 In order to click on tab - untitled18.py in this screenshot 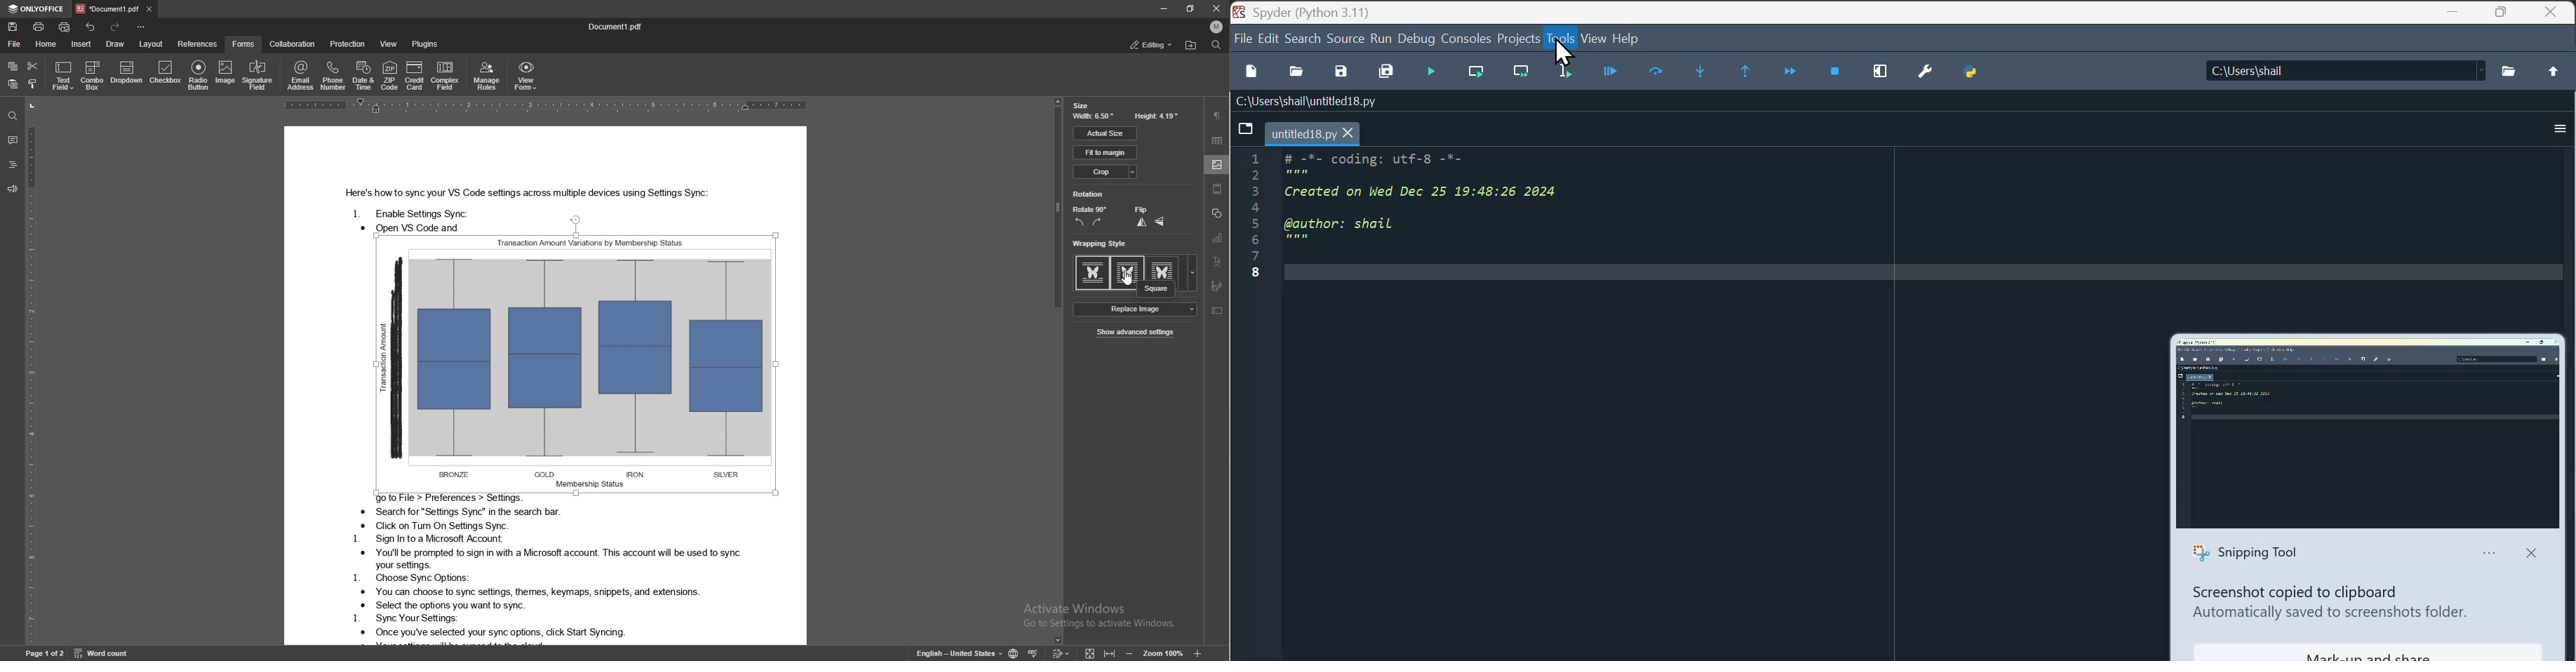, I will do `click(1297, 133)`.